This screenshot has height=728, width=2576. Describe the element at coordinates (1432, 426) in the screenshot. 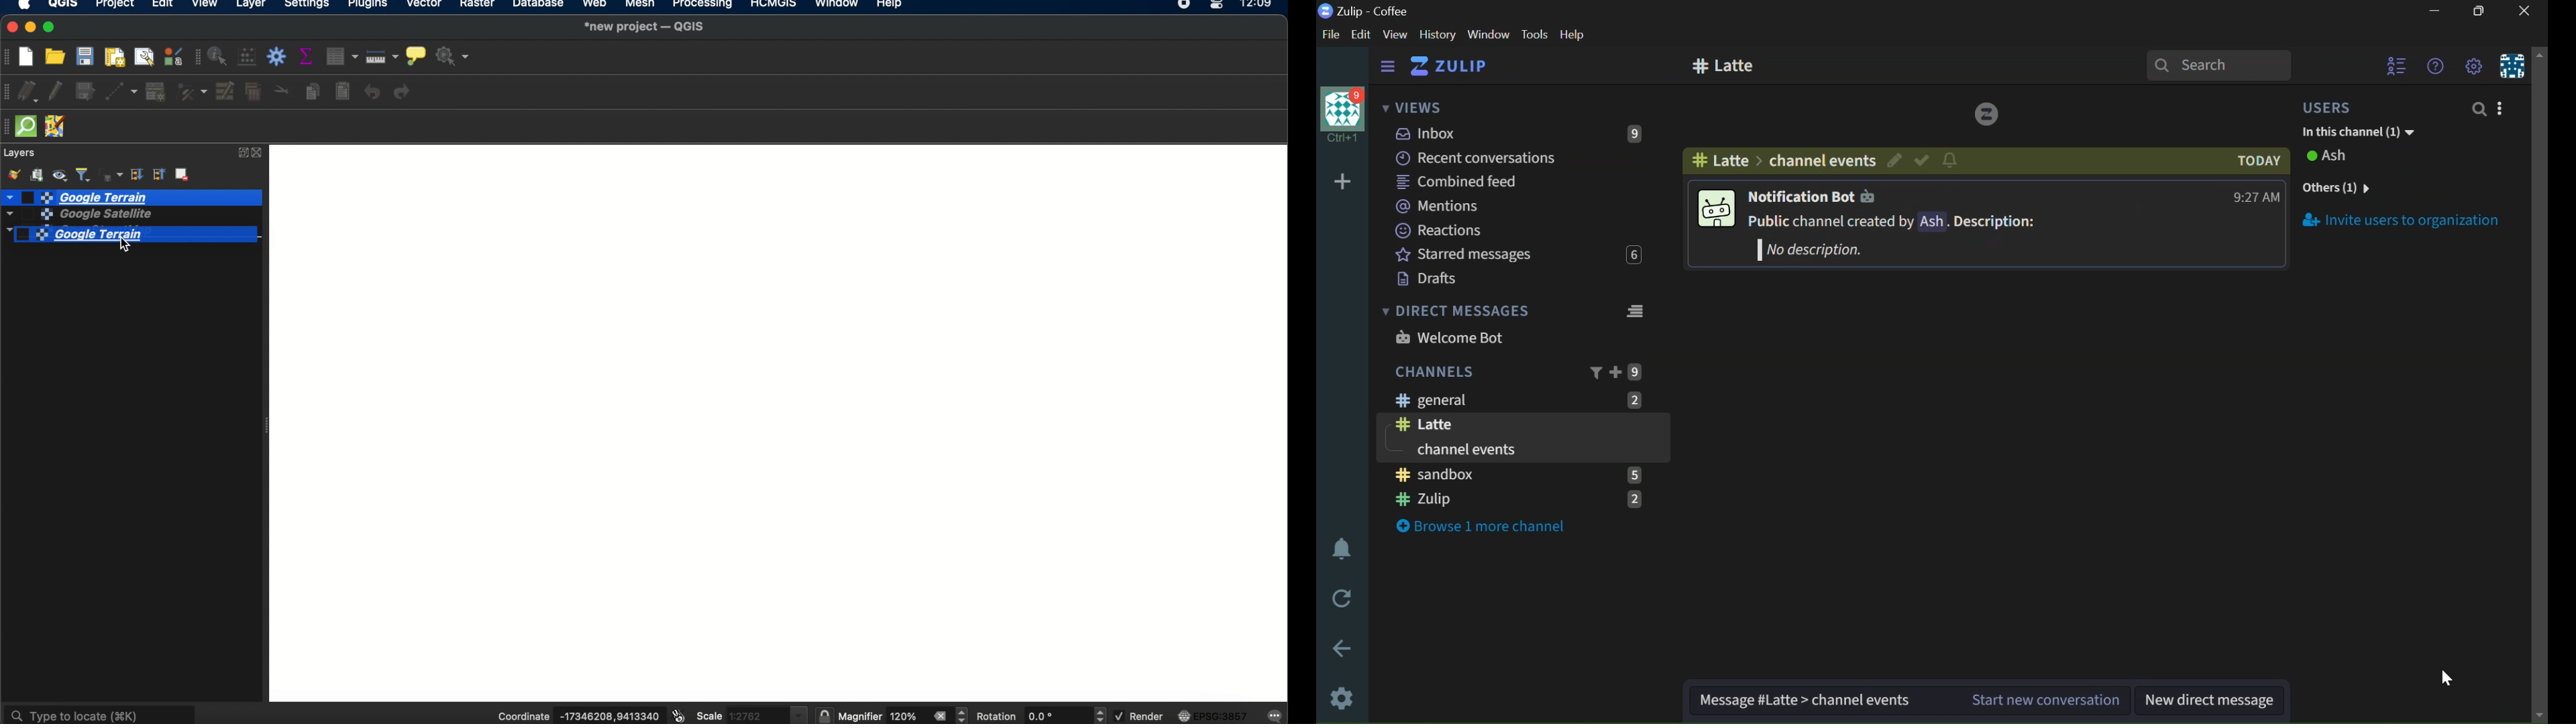

I see `New channel created` at that location.